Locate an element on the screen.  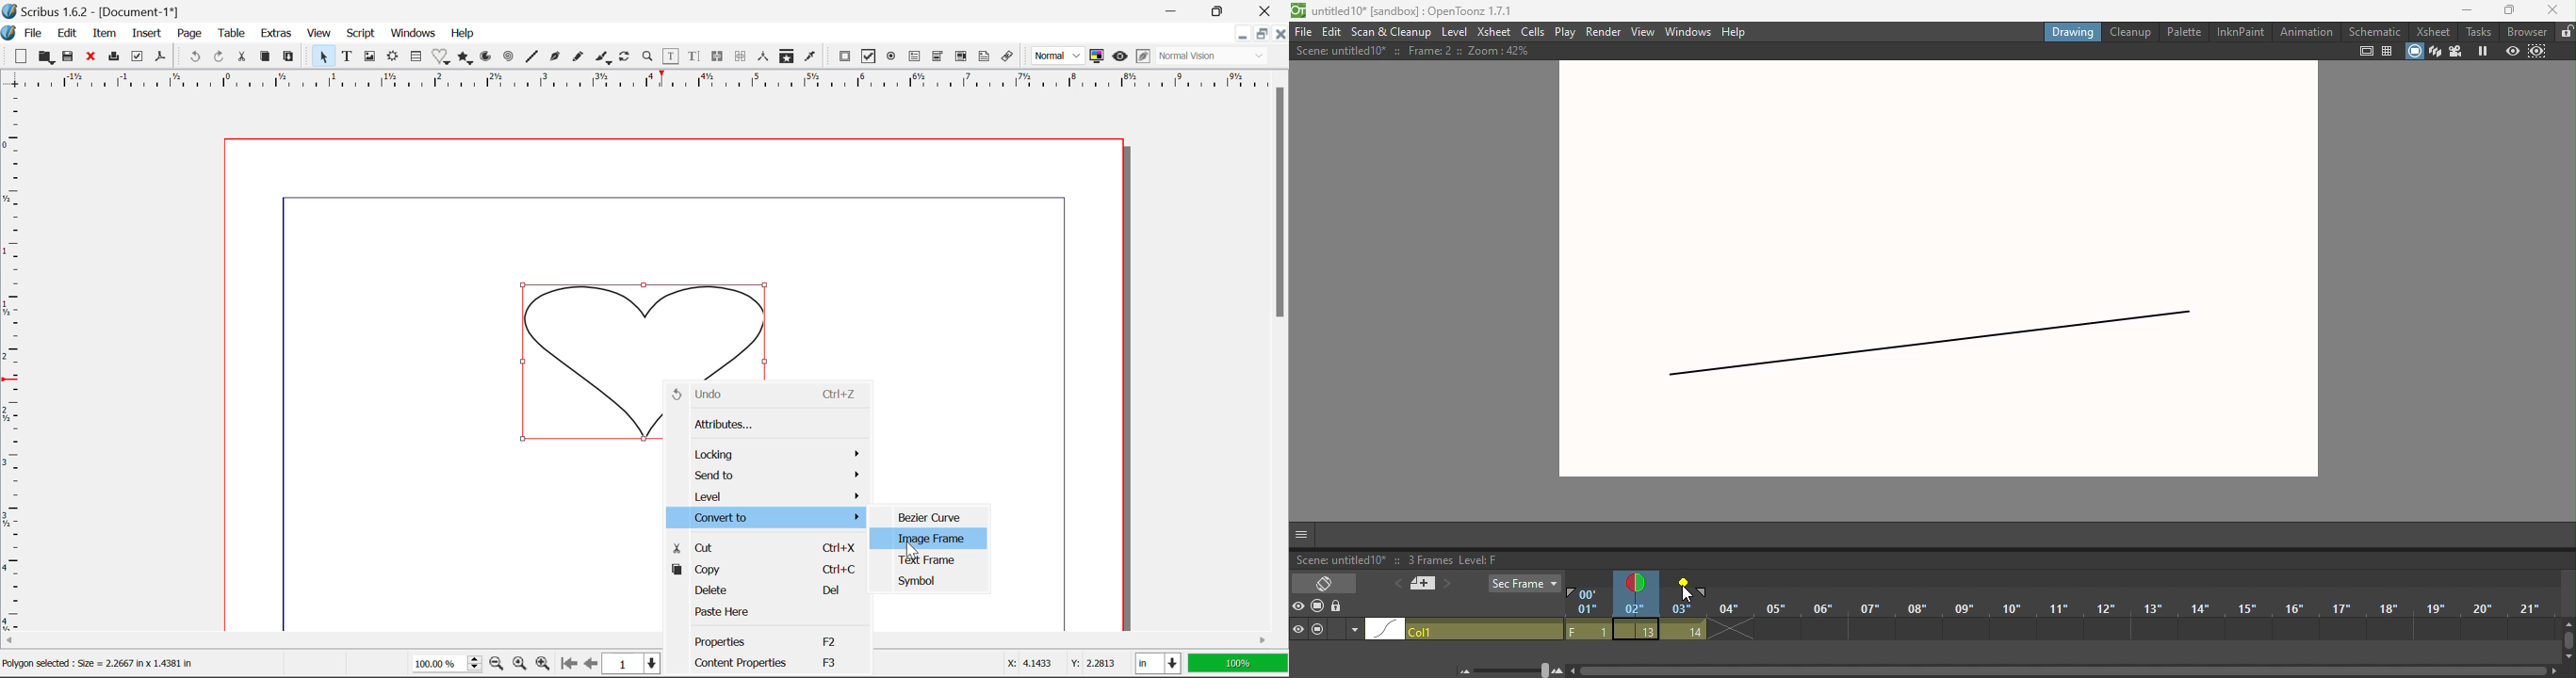
Zoom In is located at coordinates (543, 665).